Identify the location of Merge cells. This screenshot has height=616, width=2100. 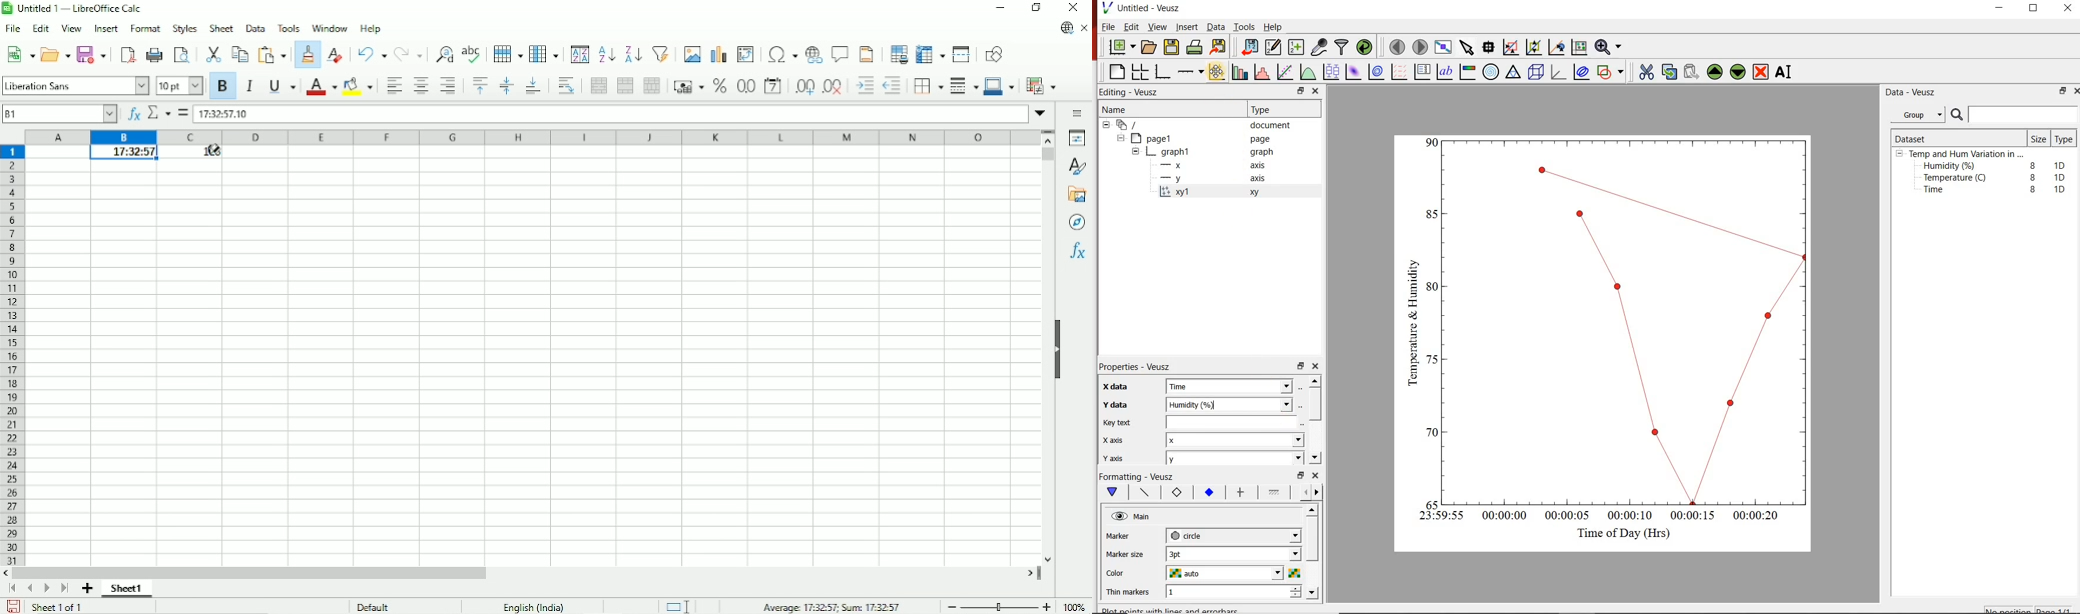
(624, 86).